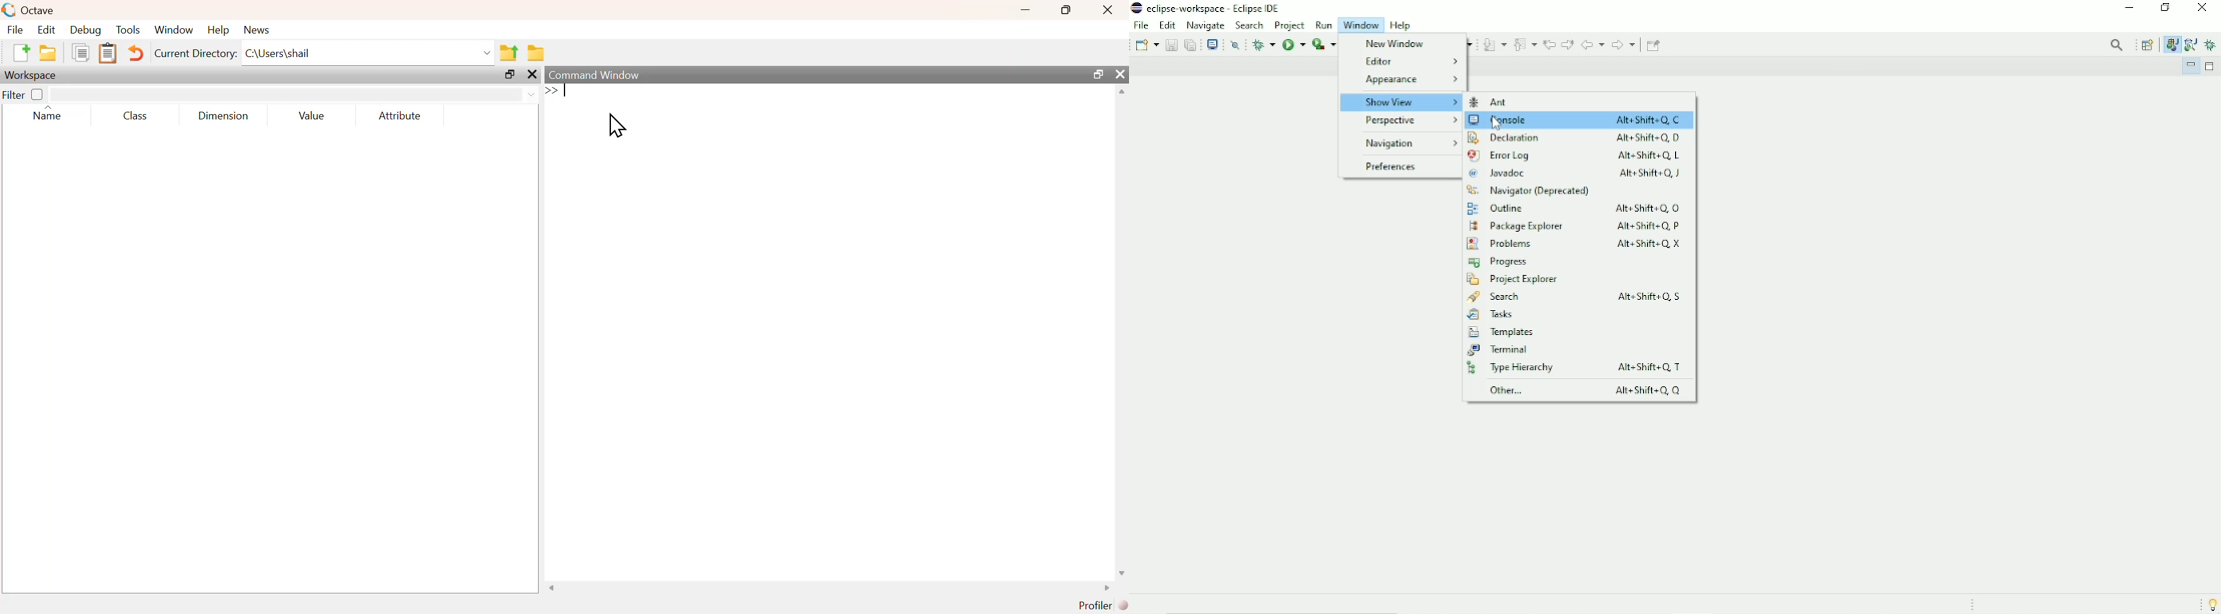 The height and width of the screenshot is (616, 2240). What do you see at coordinates (566, 92) in the screenshot?
I see `text cursor` at bounding box center [566, 92].